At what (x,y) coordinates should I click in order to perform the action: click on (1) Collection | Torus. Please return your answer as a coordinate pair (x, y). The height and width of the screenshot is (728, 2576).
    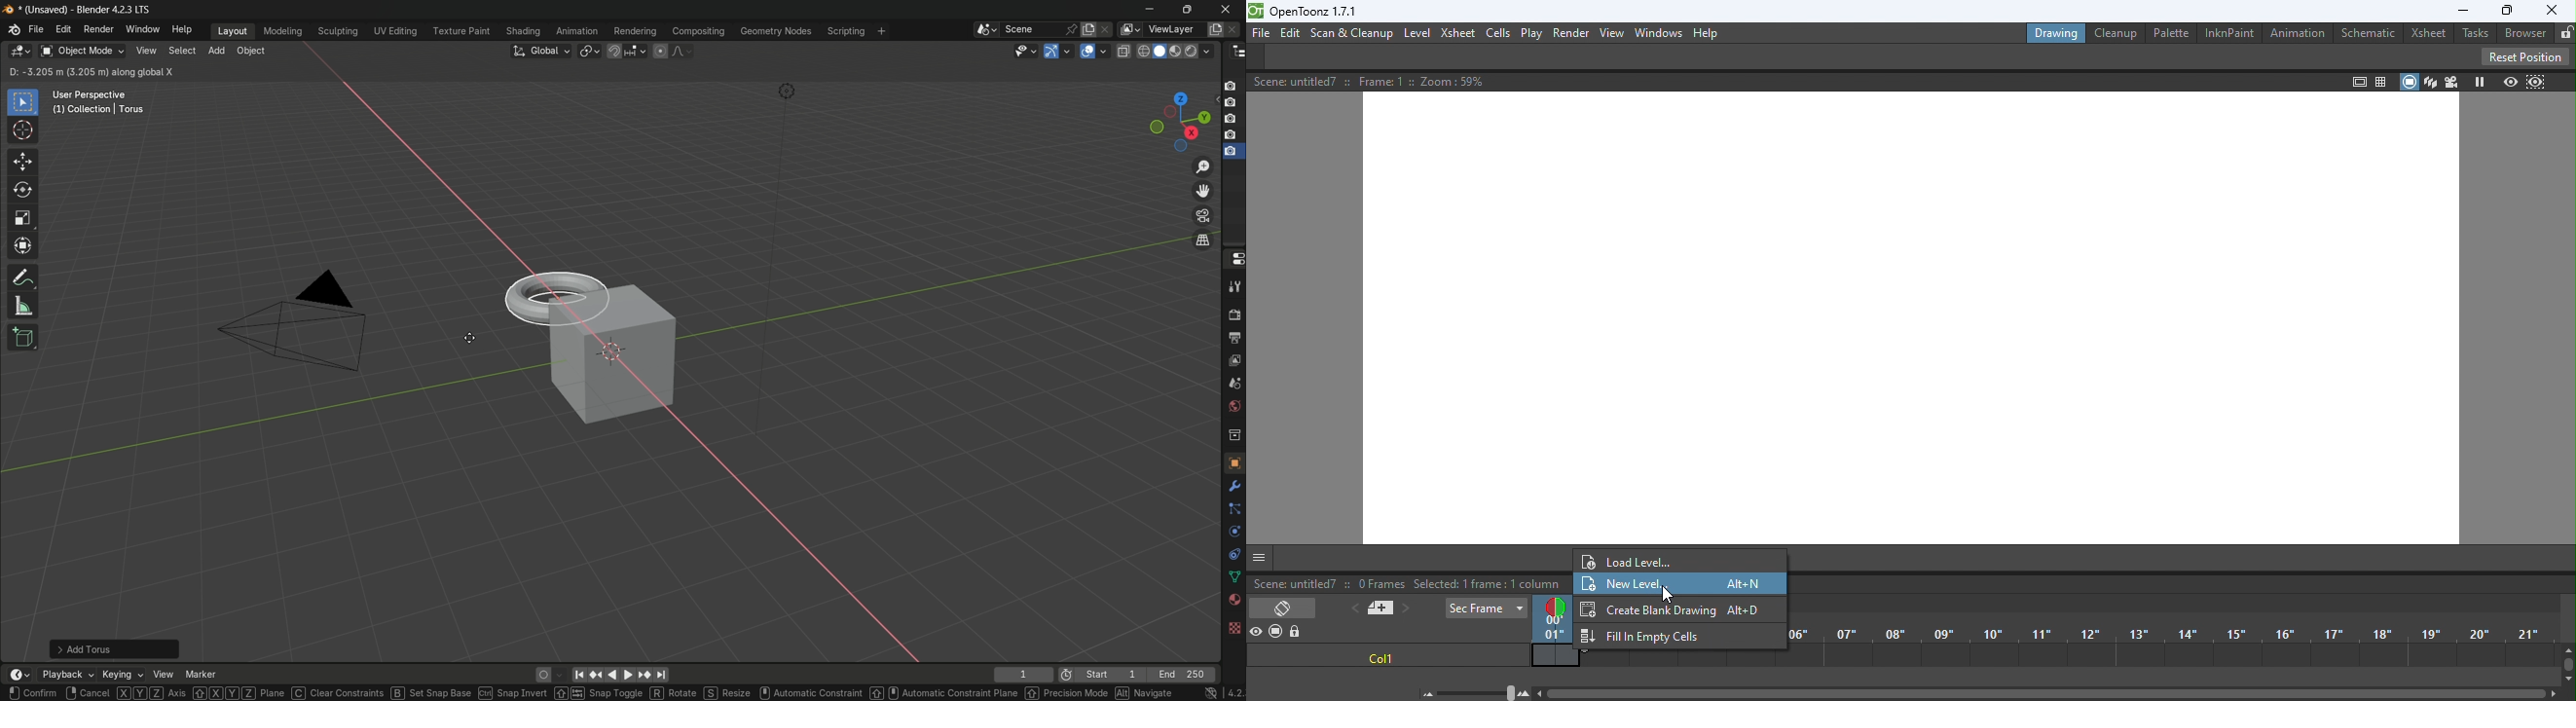
    Looking at the image, I should click on (97, 110).